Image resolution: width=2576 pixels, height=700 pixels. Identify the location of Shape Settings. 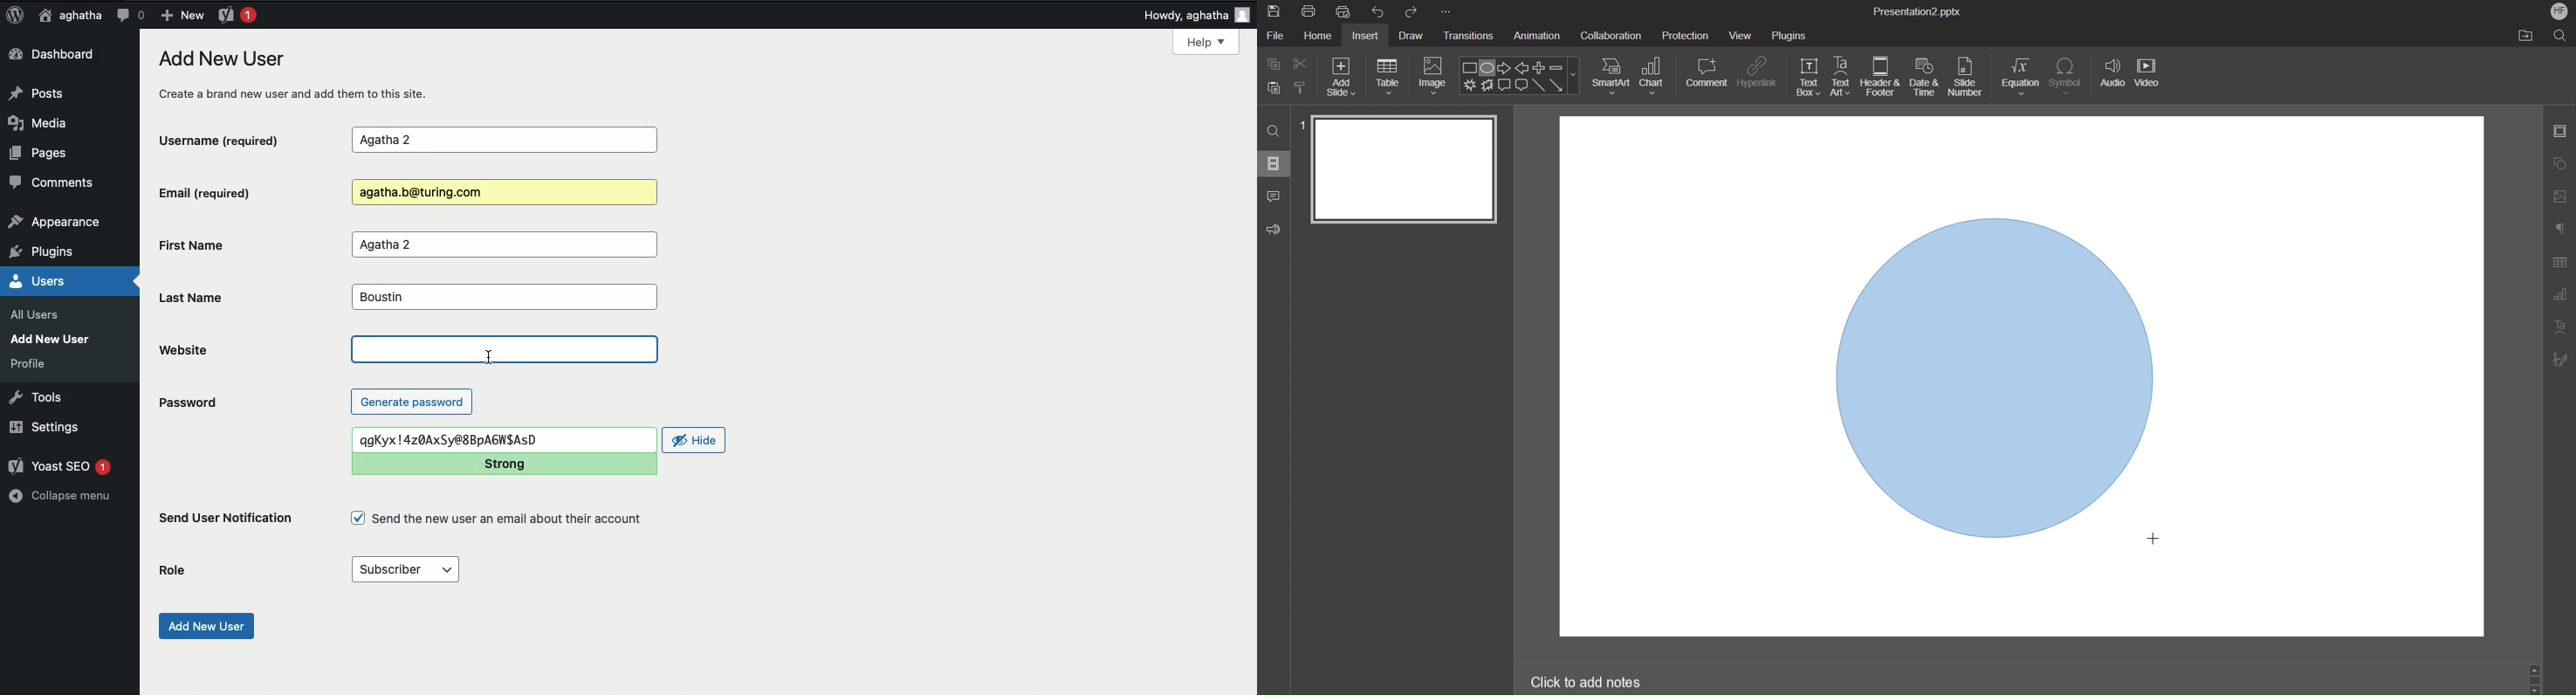
(2561, 162).